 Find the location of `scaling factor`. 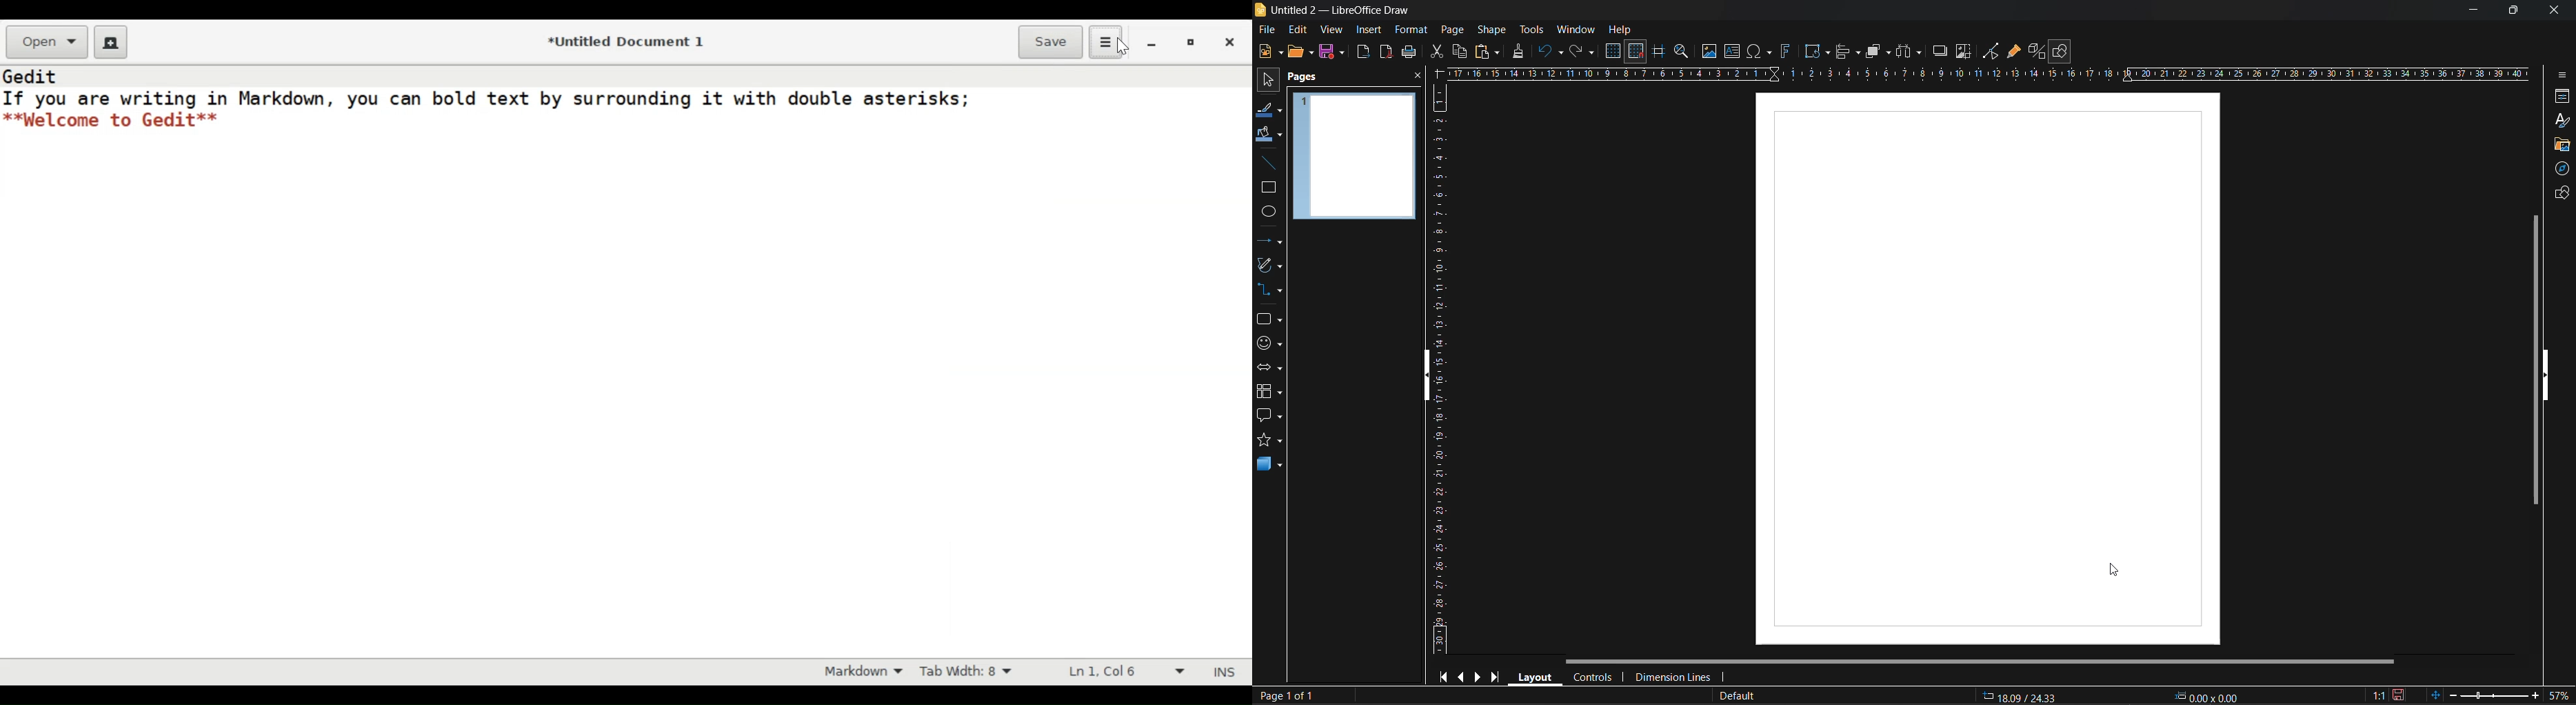

scaling factor is located at coordinates (2376, 695).